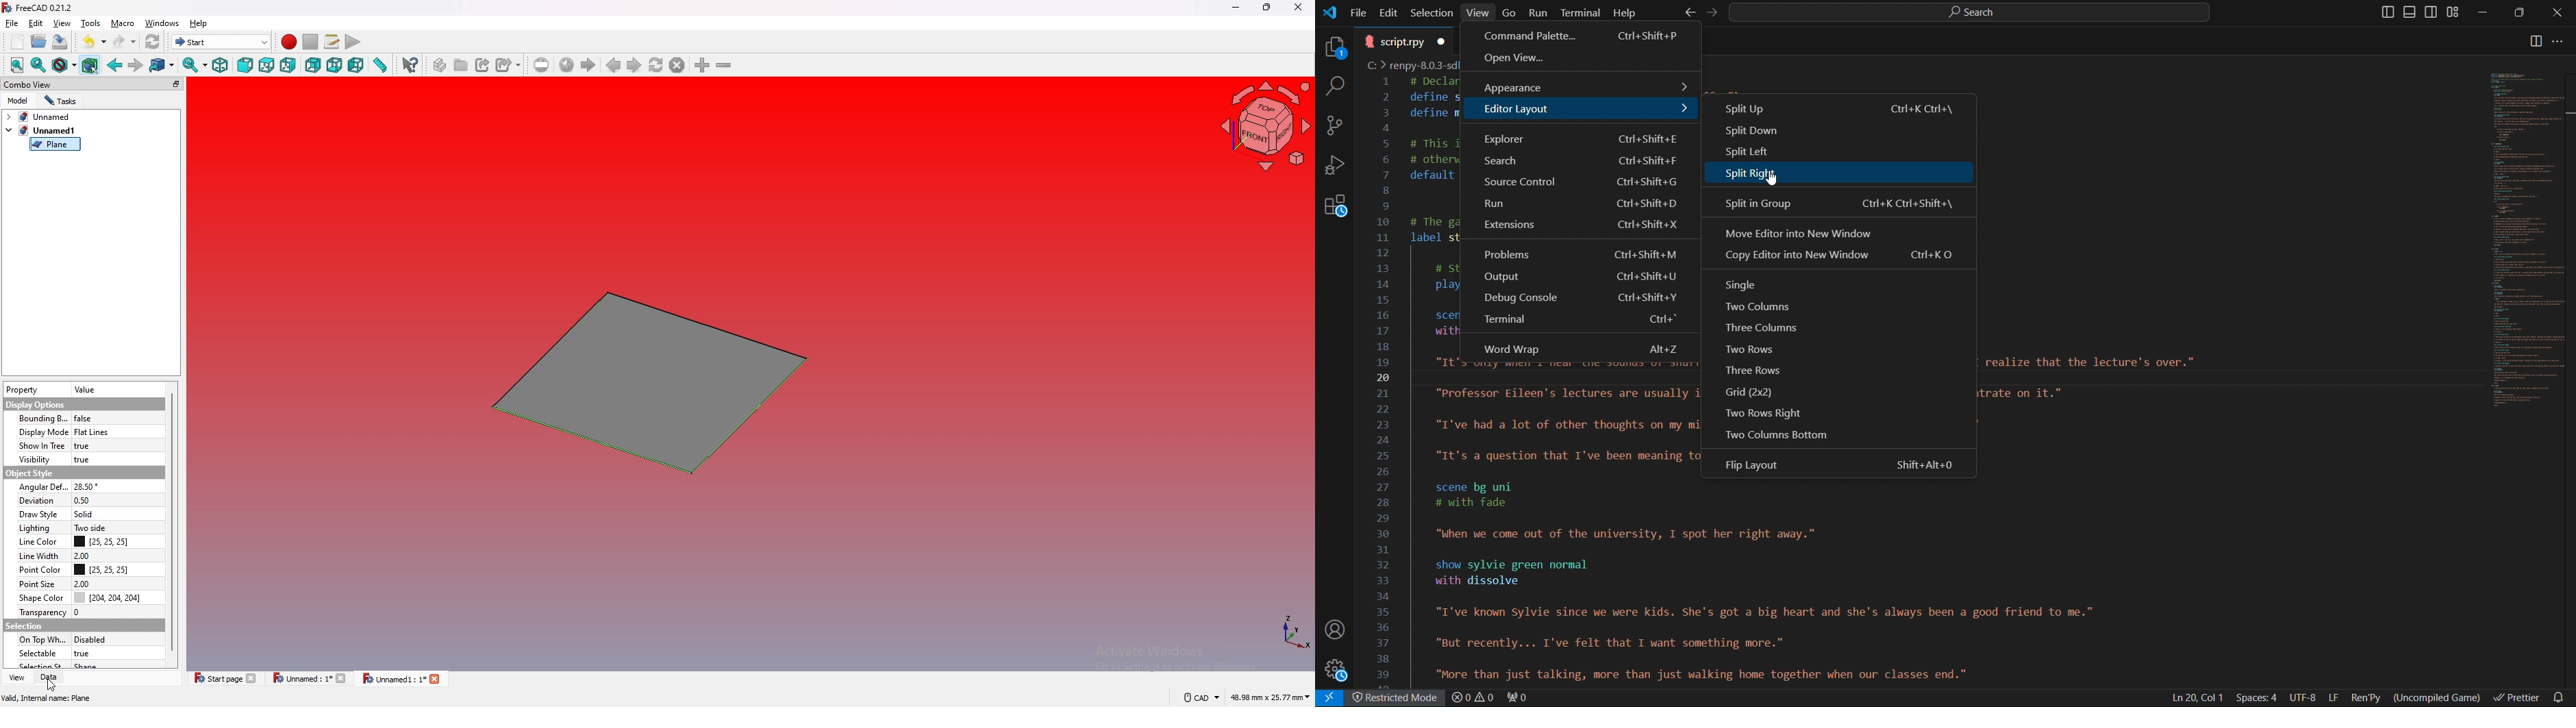  What do you see at coordinates (2485, 12) in the screenshot?
I see `Minimize` at bounding box center [2485, 12].